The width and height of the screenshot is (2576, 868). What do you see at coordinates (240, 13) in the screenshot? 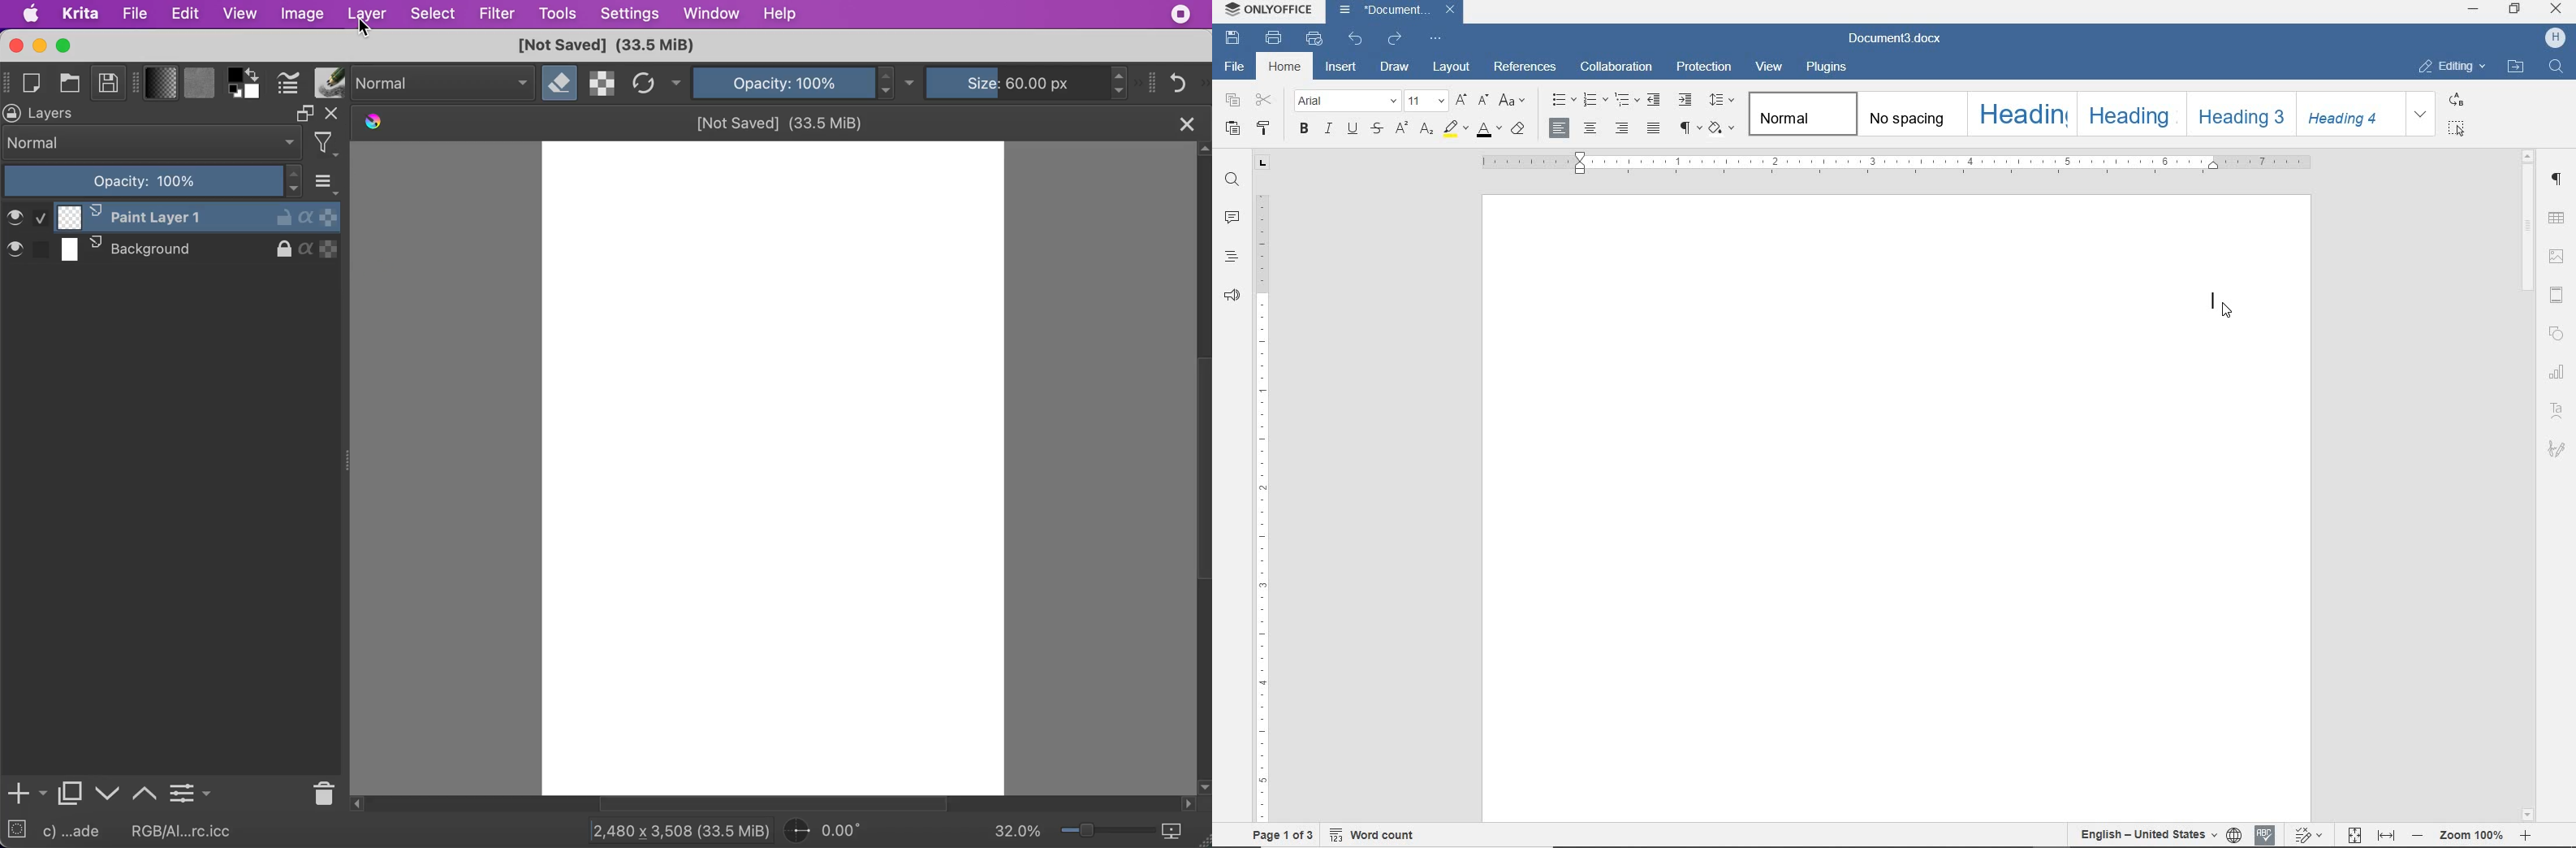
I see `view` at bounding box center [240, 13].